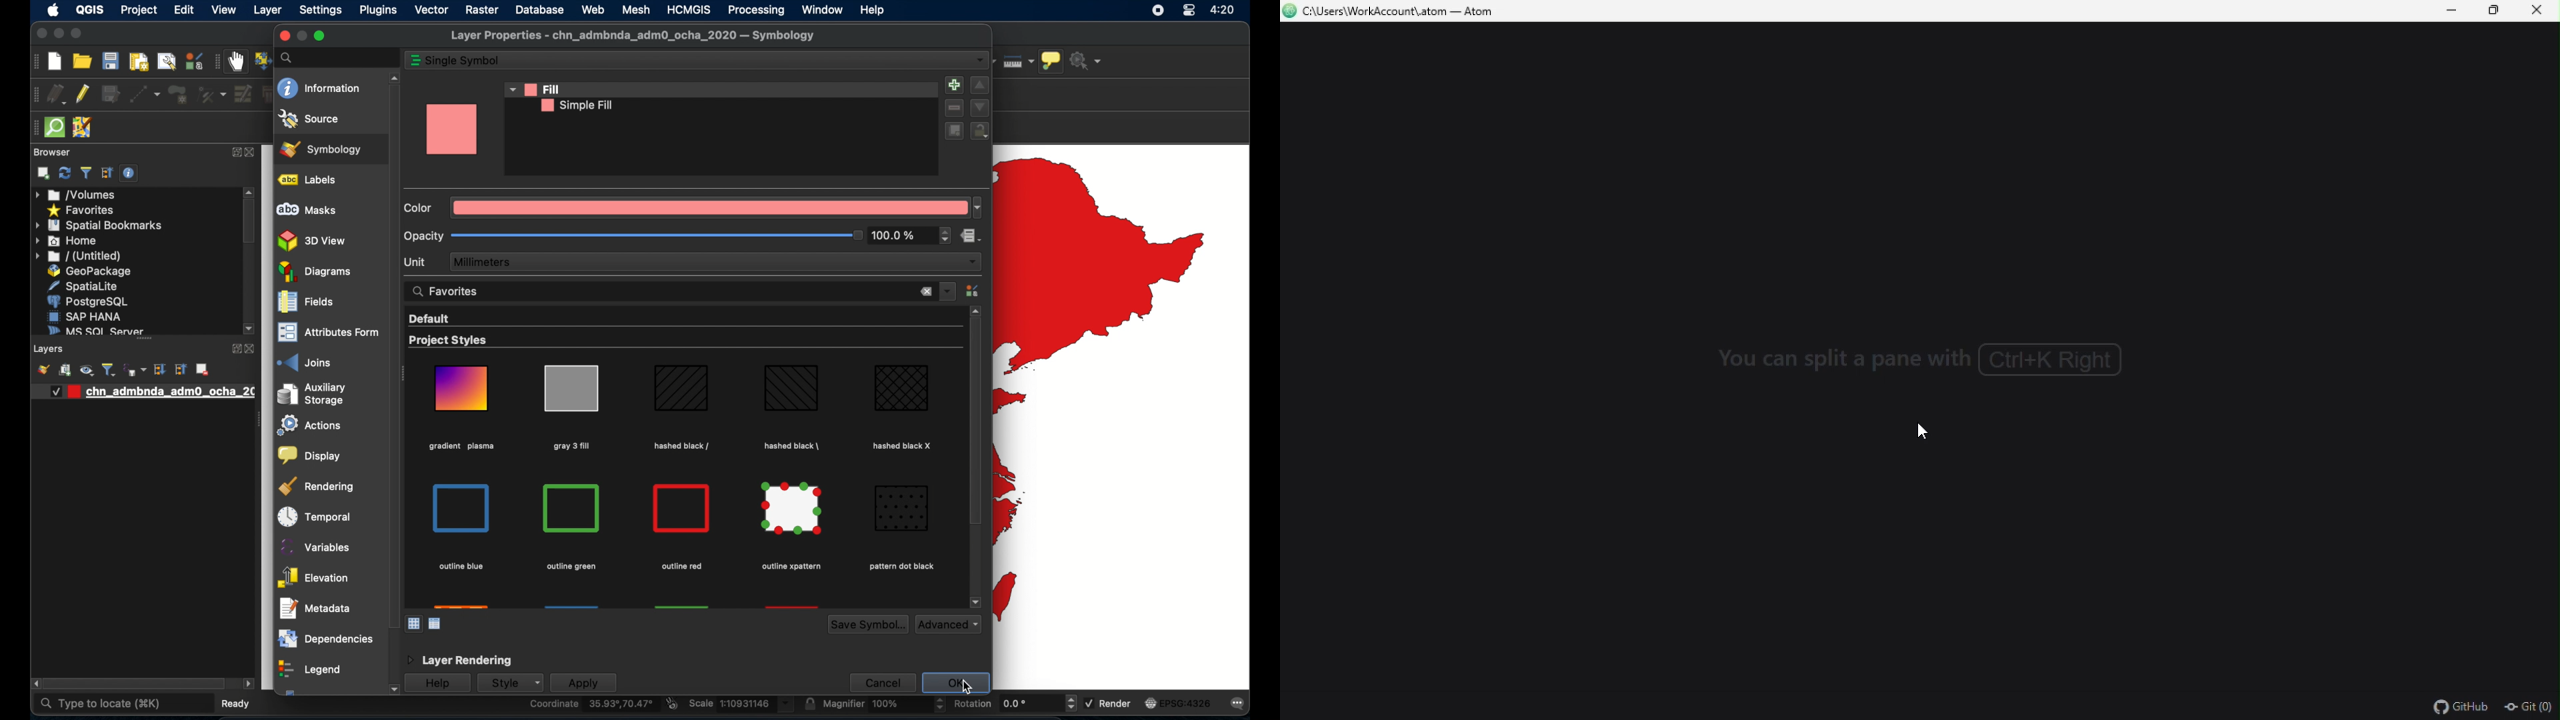  I want to click on 4:19, so click(1223, 10).